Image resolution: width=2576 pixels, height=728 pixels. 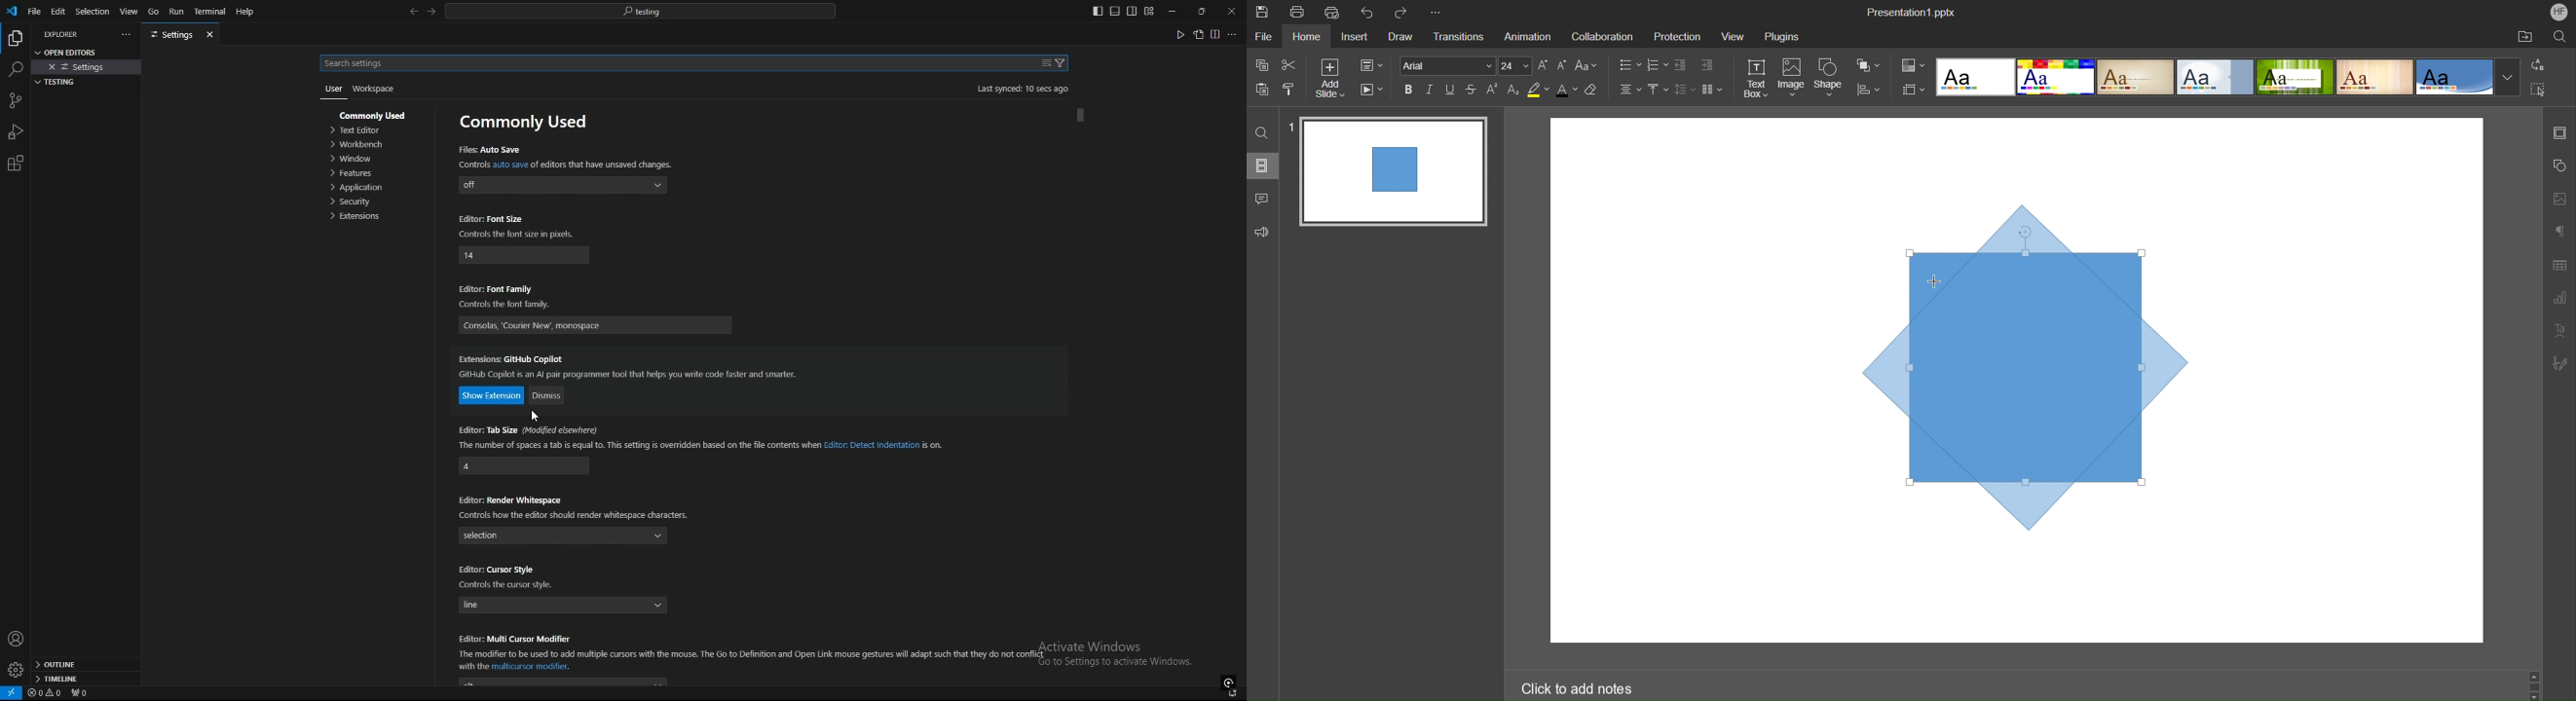 I want to click on Presentation Template, so click(x=2223, y=78).